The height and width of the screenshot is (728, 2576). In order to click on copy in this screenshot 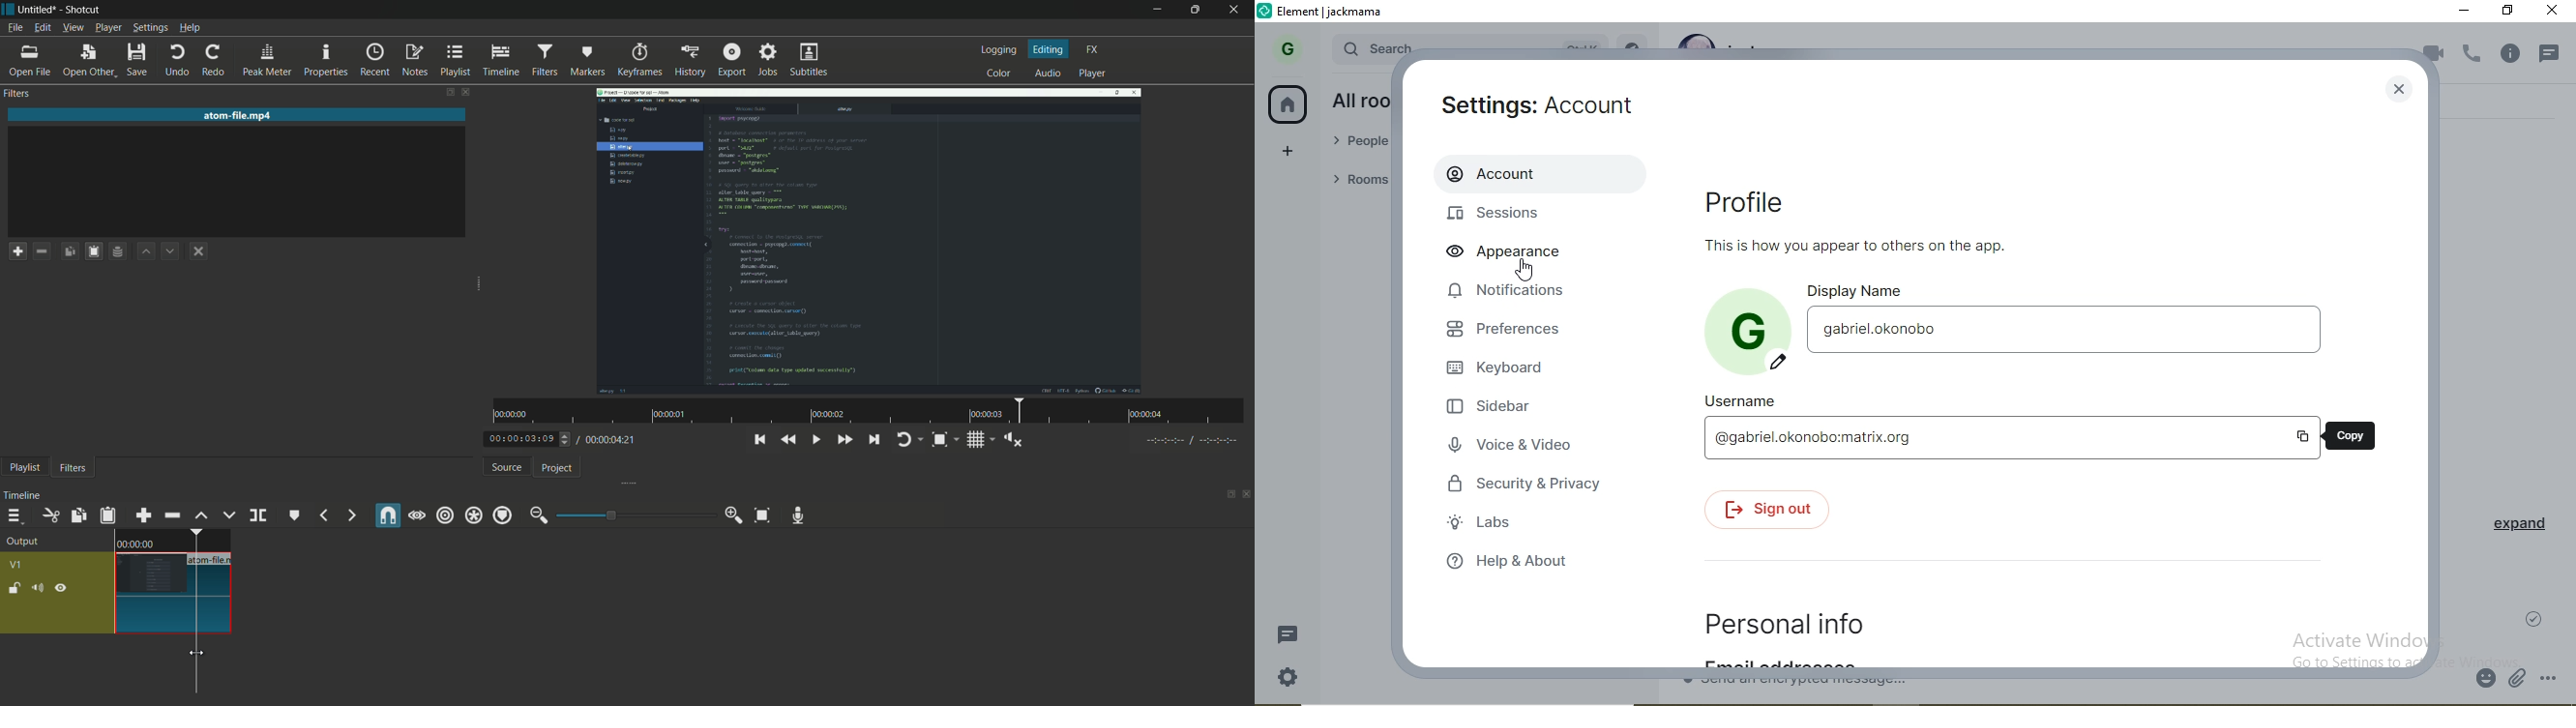, I will do `click(2355, 434)`.